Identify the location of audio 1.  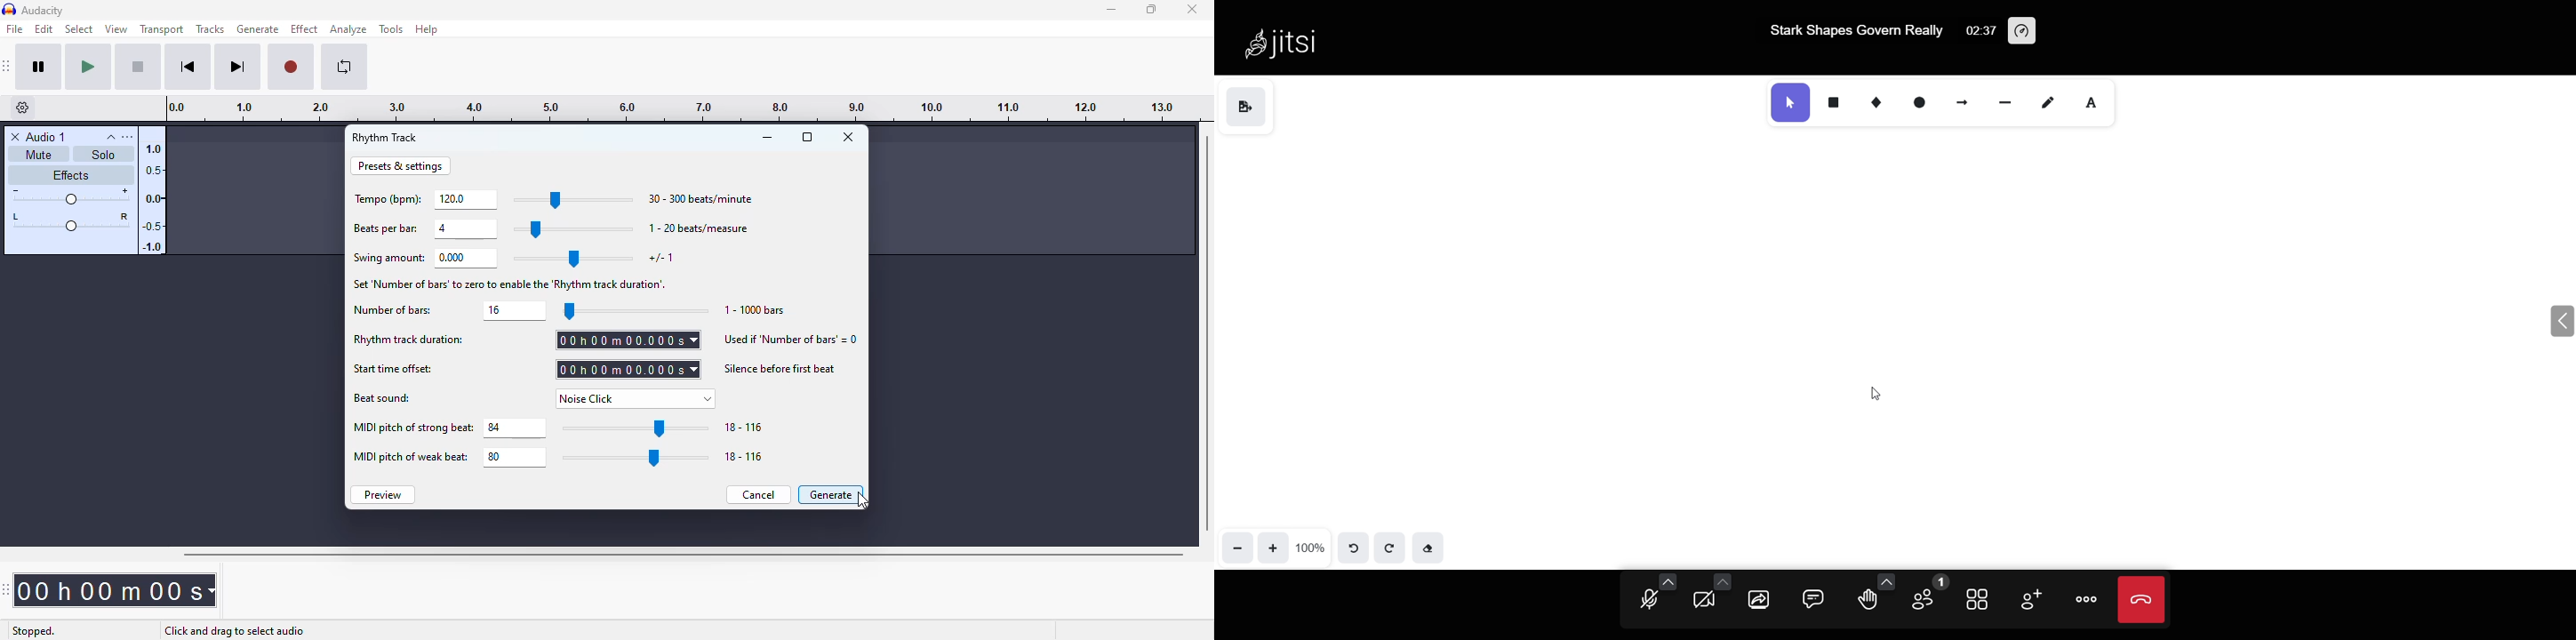
(47, 137).